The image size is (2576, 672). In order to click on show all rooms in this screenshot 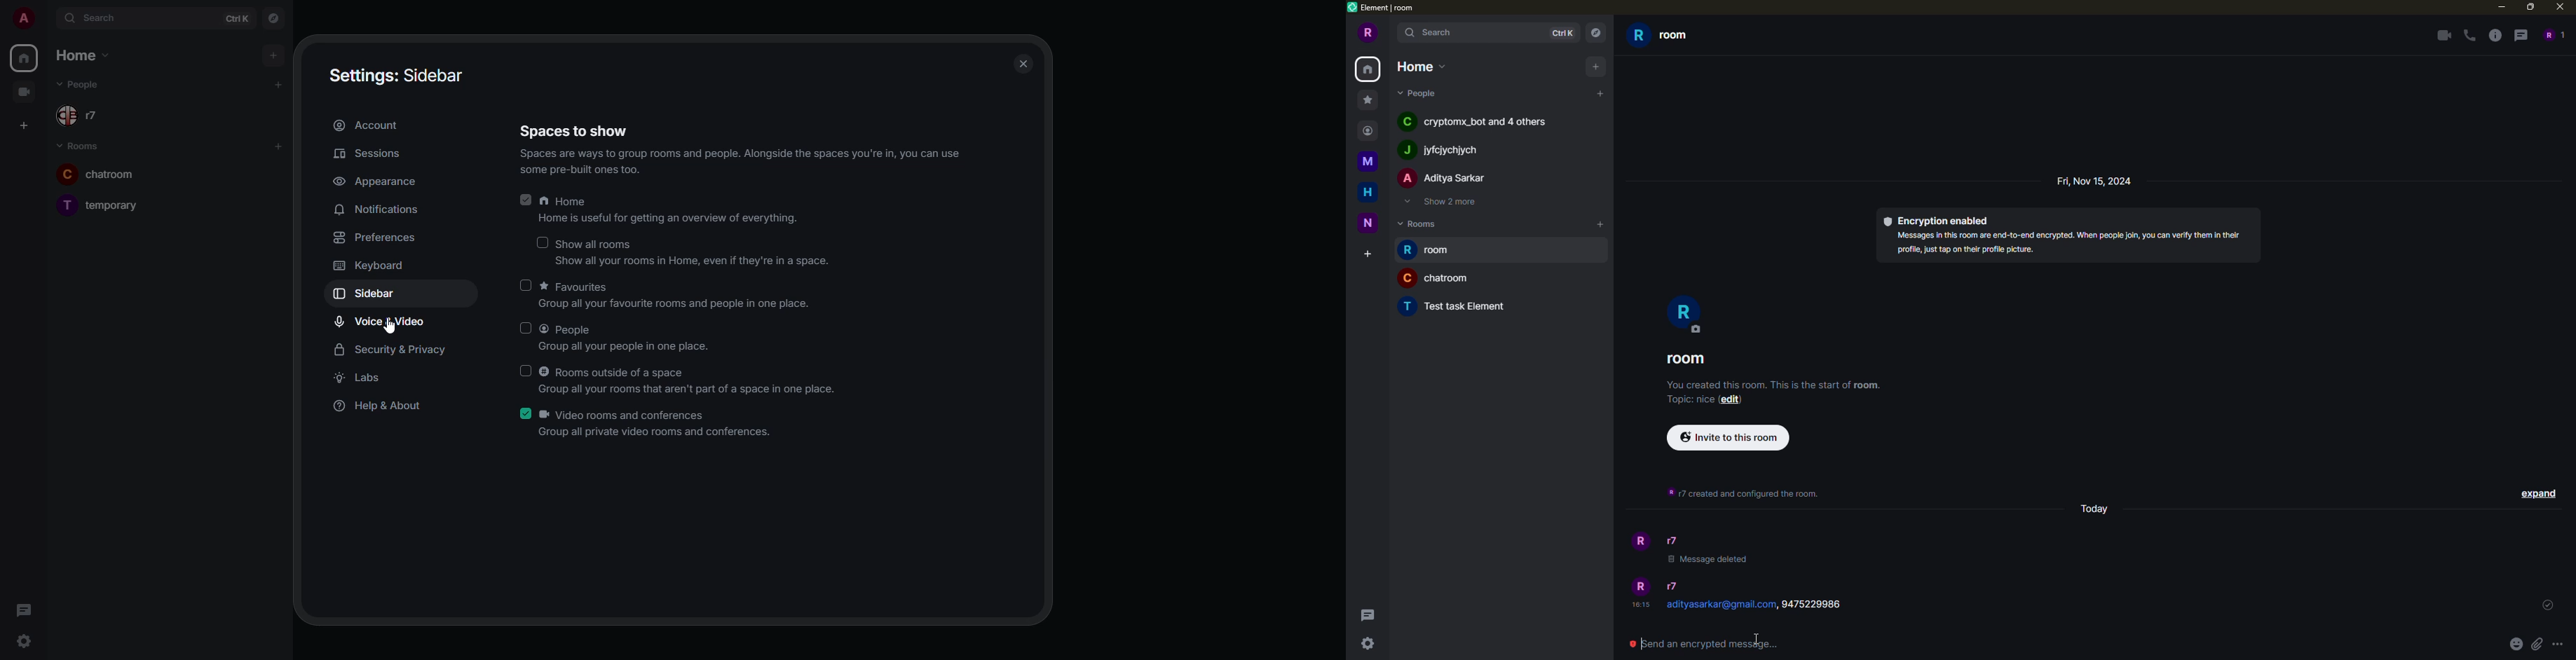, I will do `click(693, 243)`.